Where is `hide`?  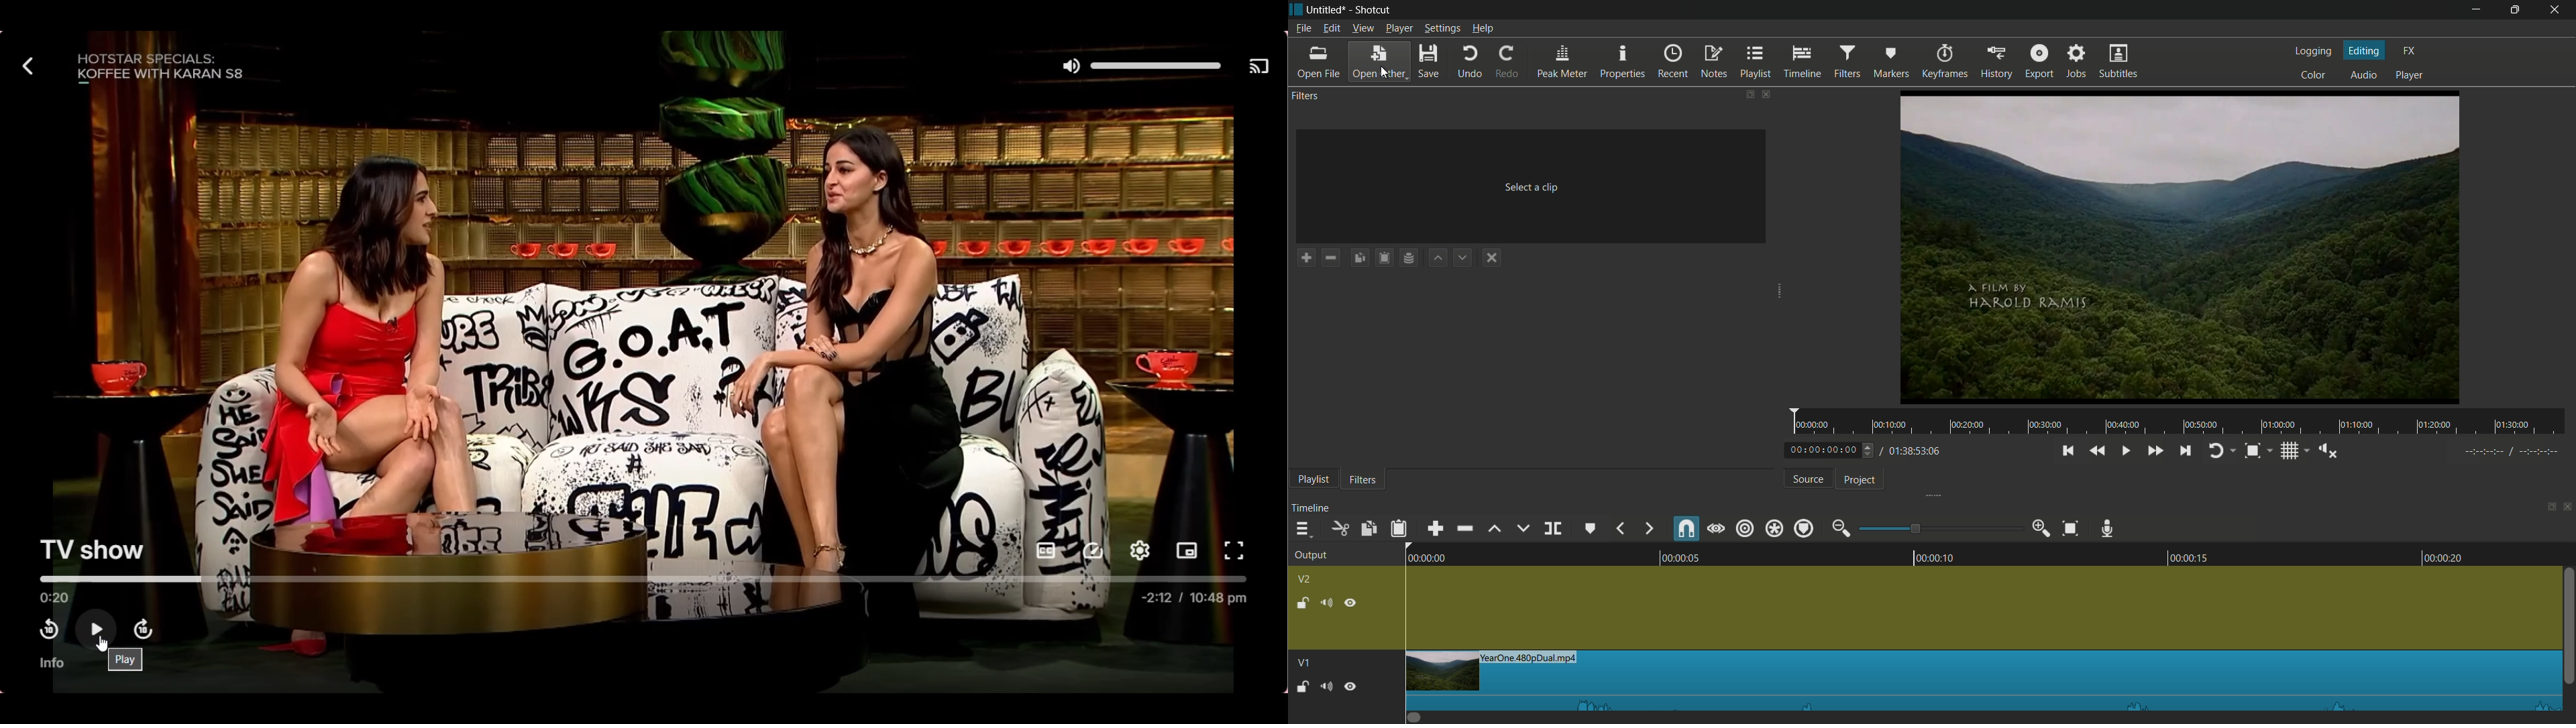
hide is located at coordinates (1352, 601).